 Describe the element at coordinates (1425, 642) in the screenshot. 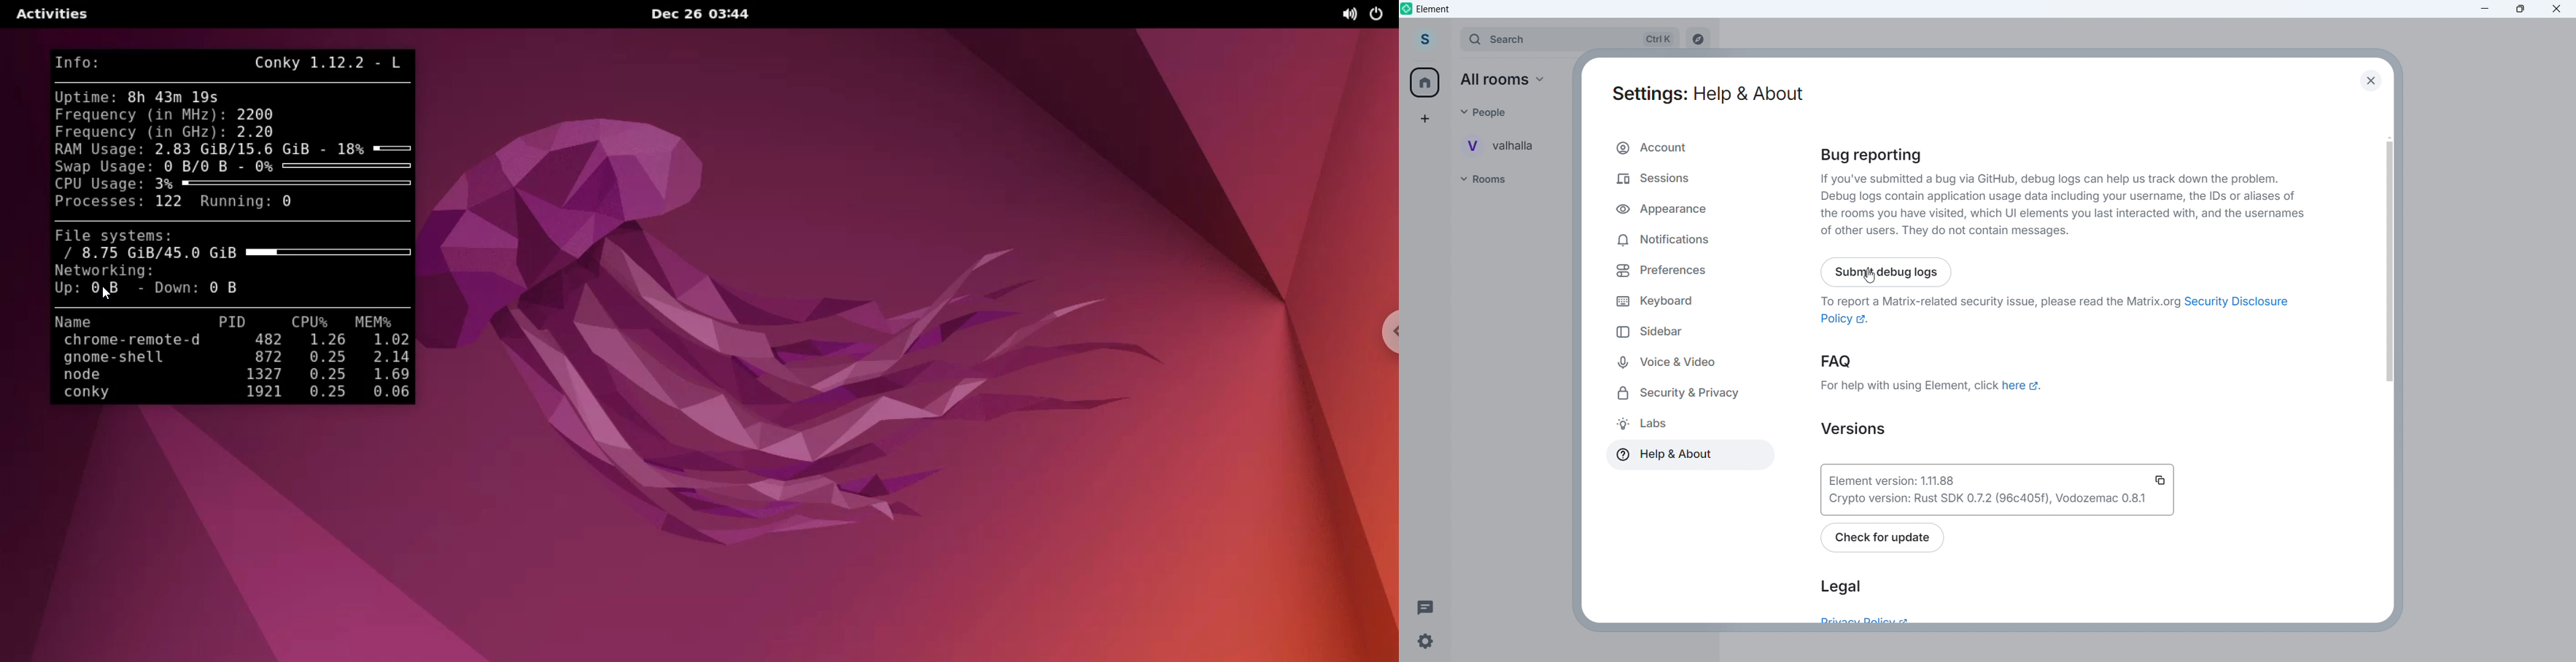

I see `Settings ` at that location.